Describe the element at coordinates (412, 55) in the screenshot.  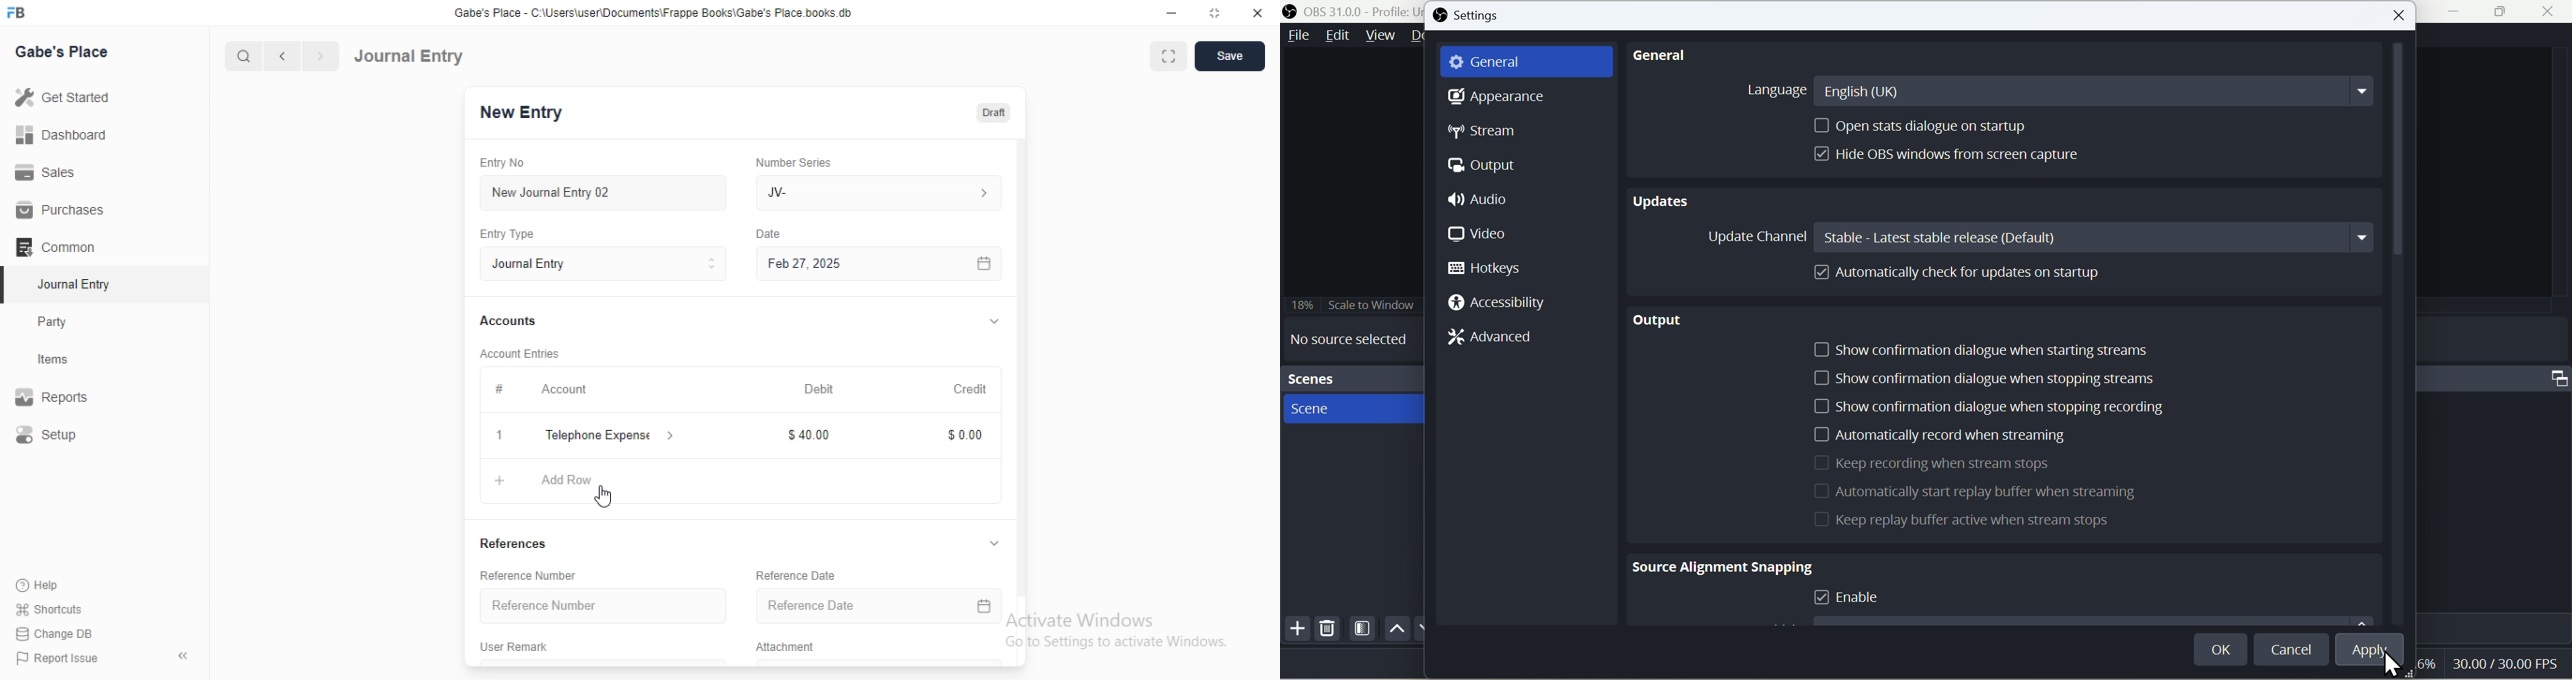
I see `Journal Entry` at that location.